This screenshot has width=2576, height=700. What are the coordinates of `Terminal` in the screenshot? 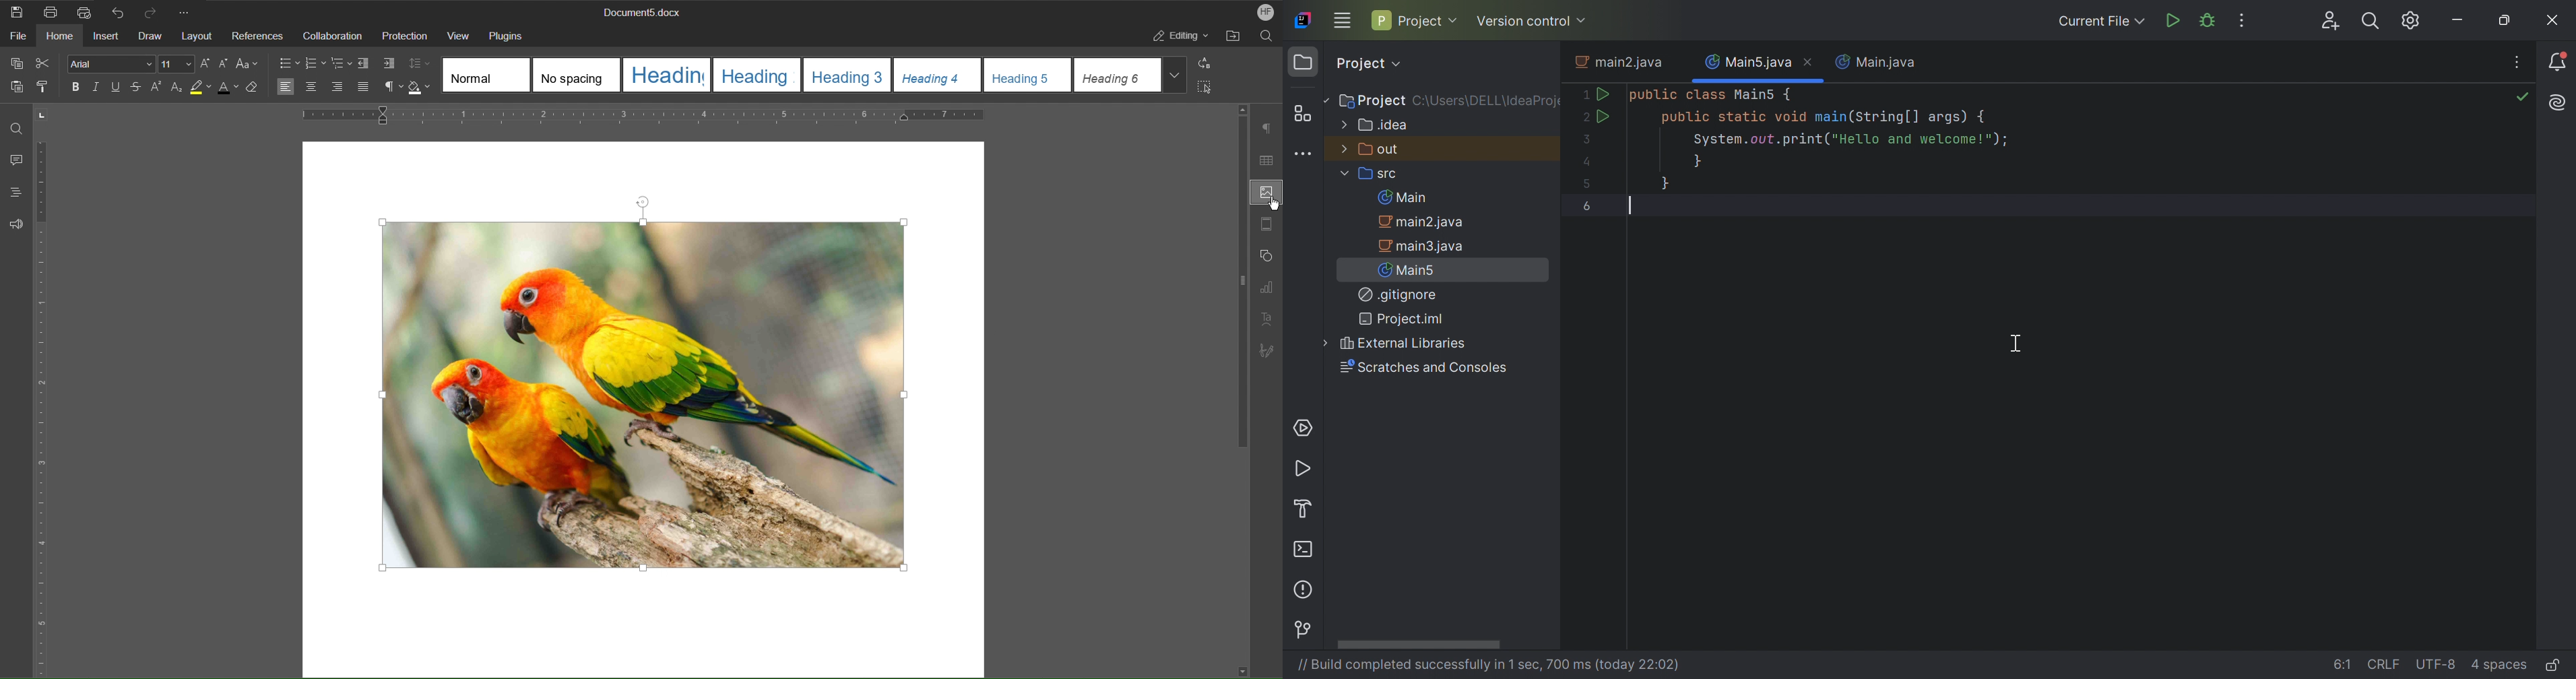 It's located at (1306, 552).